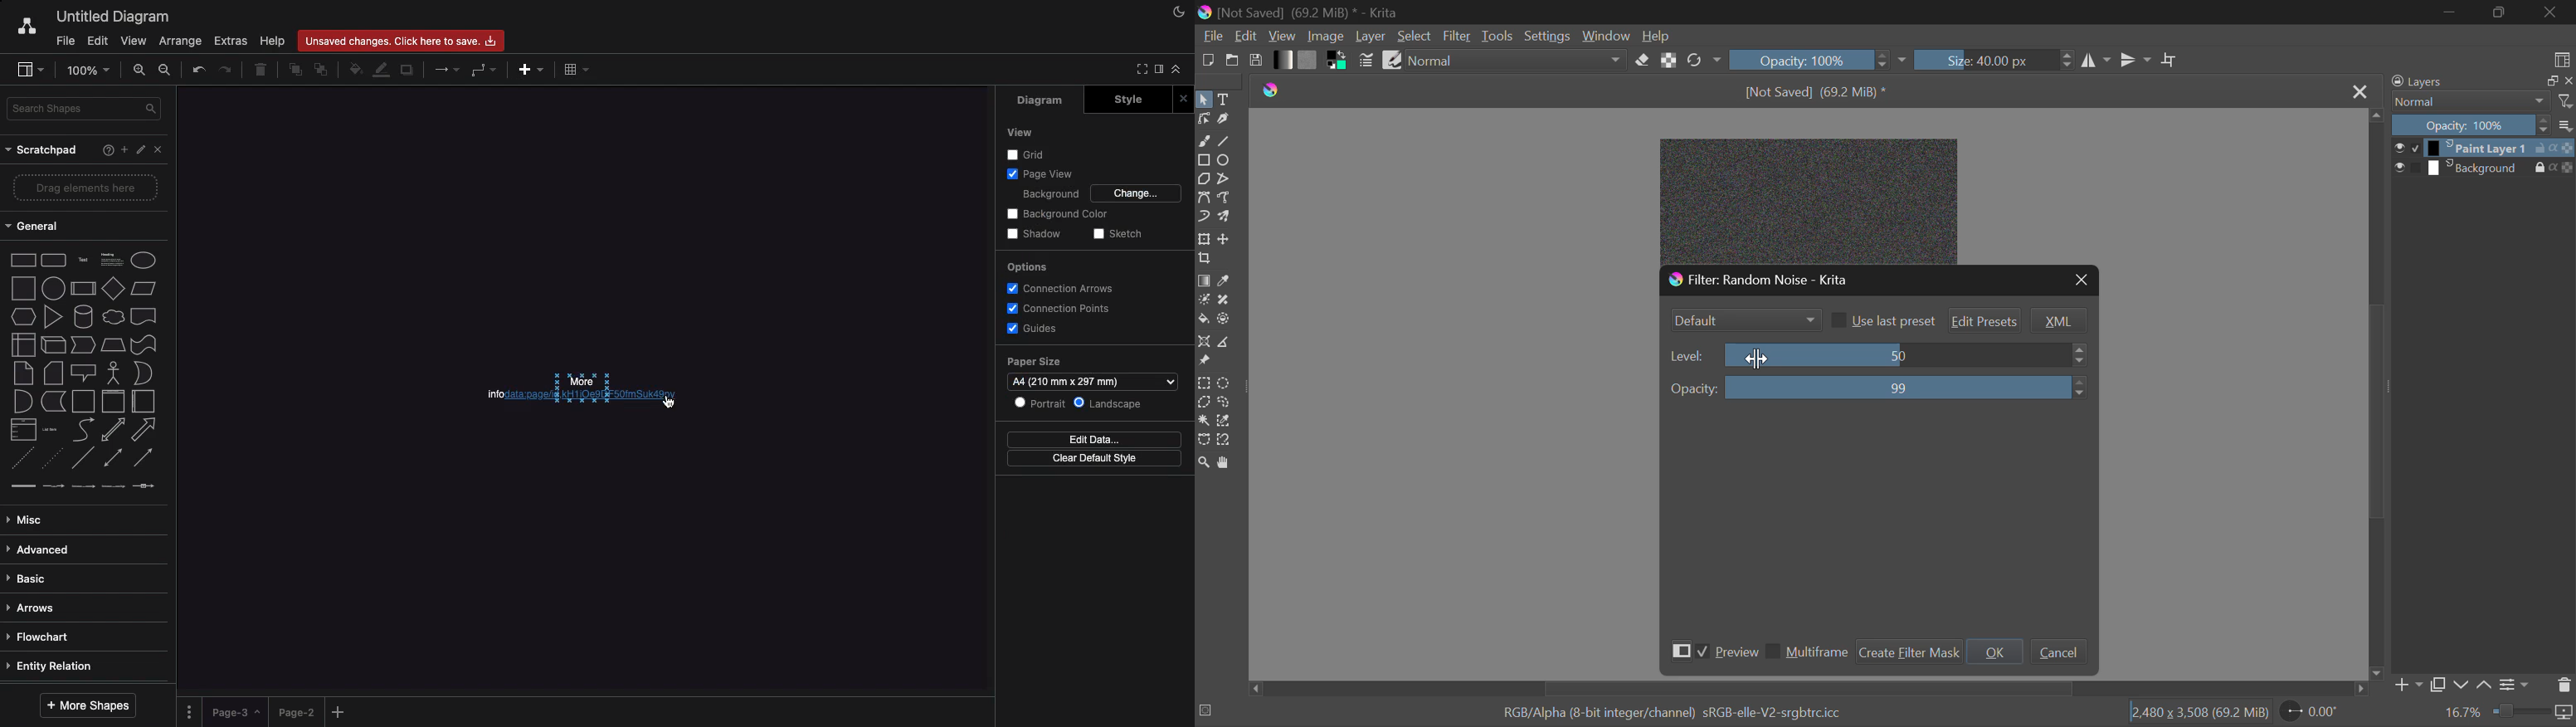 The image size is (2576, 728). What do you see at coordinates (1056, 213) in the screenshot?
I see `Background color` at bounding box center [1056, 213].